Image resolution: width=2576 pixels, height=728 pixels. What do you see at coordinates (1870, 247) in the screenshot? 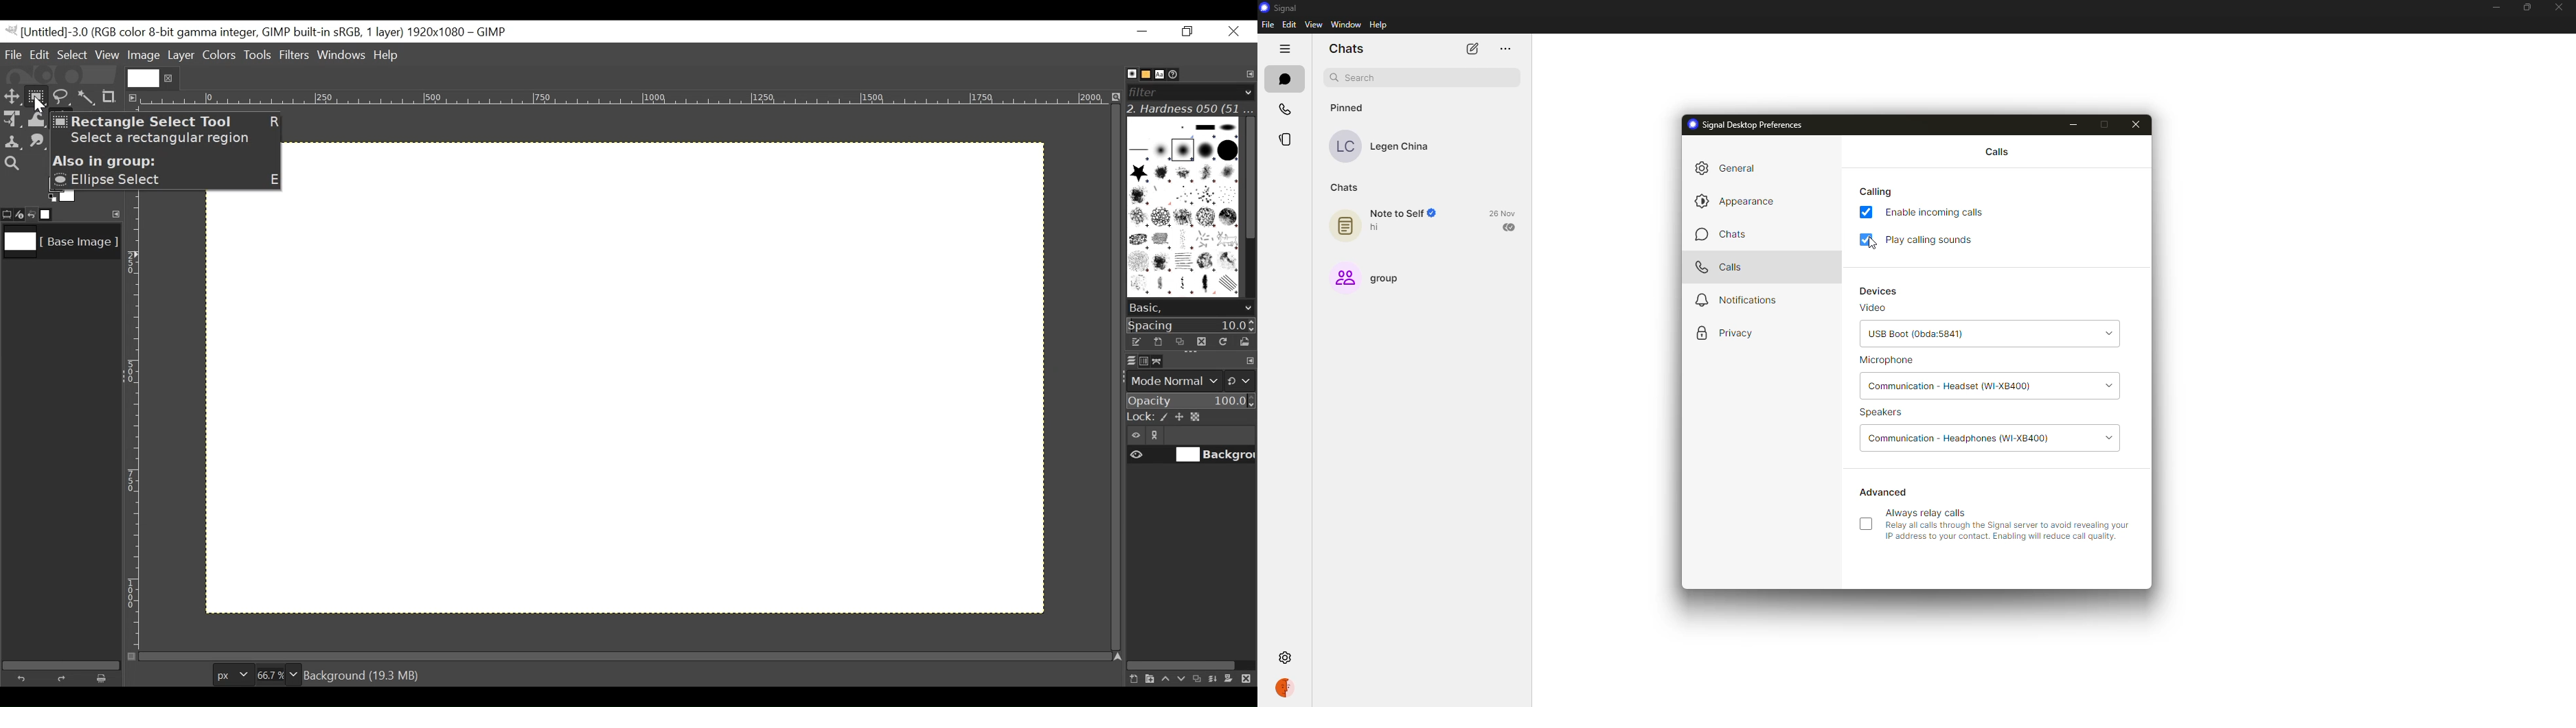
I see `cursor` at bounding box center [1870, 247].